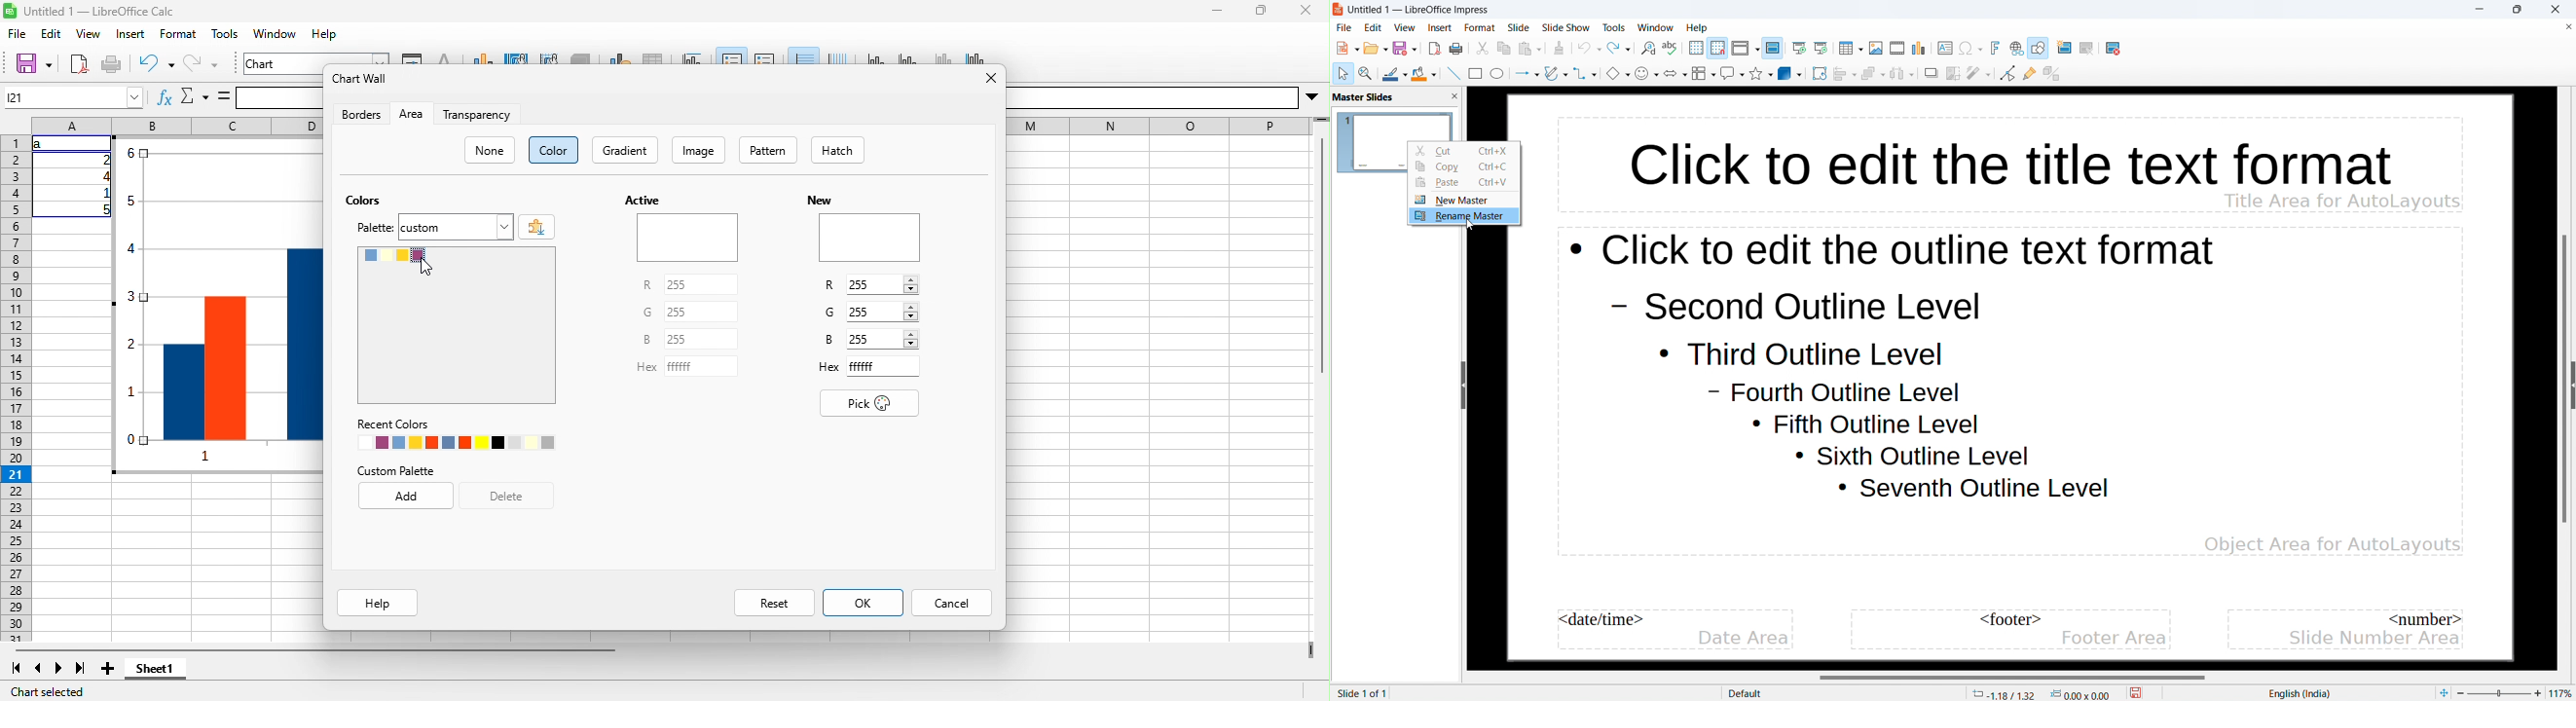 This screenshot has width=2576, height=728. I want to click on hatch, so click(837, 150).